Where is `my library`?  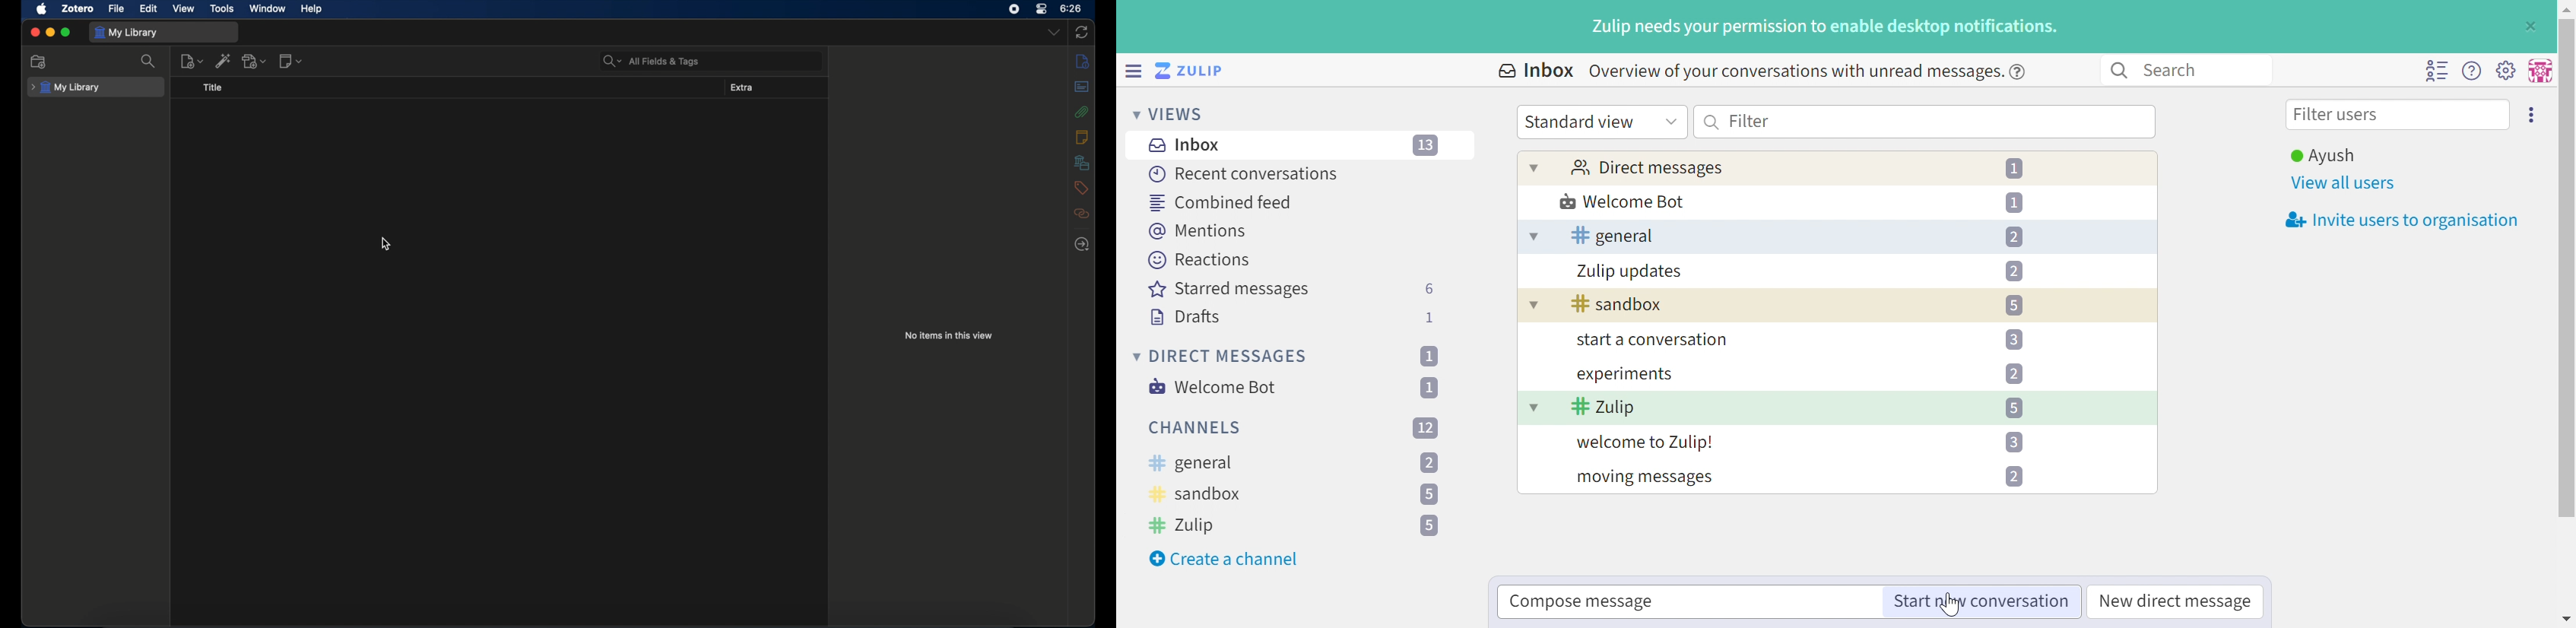
my library is located at coordinates (65, 87).